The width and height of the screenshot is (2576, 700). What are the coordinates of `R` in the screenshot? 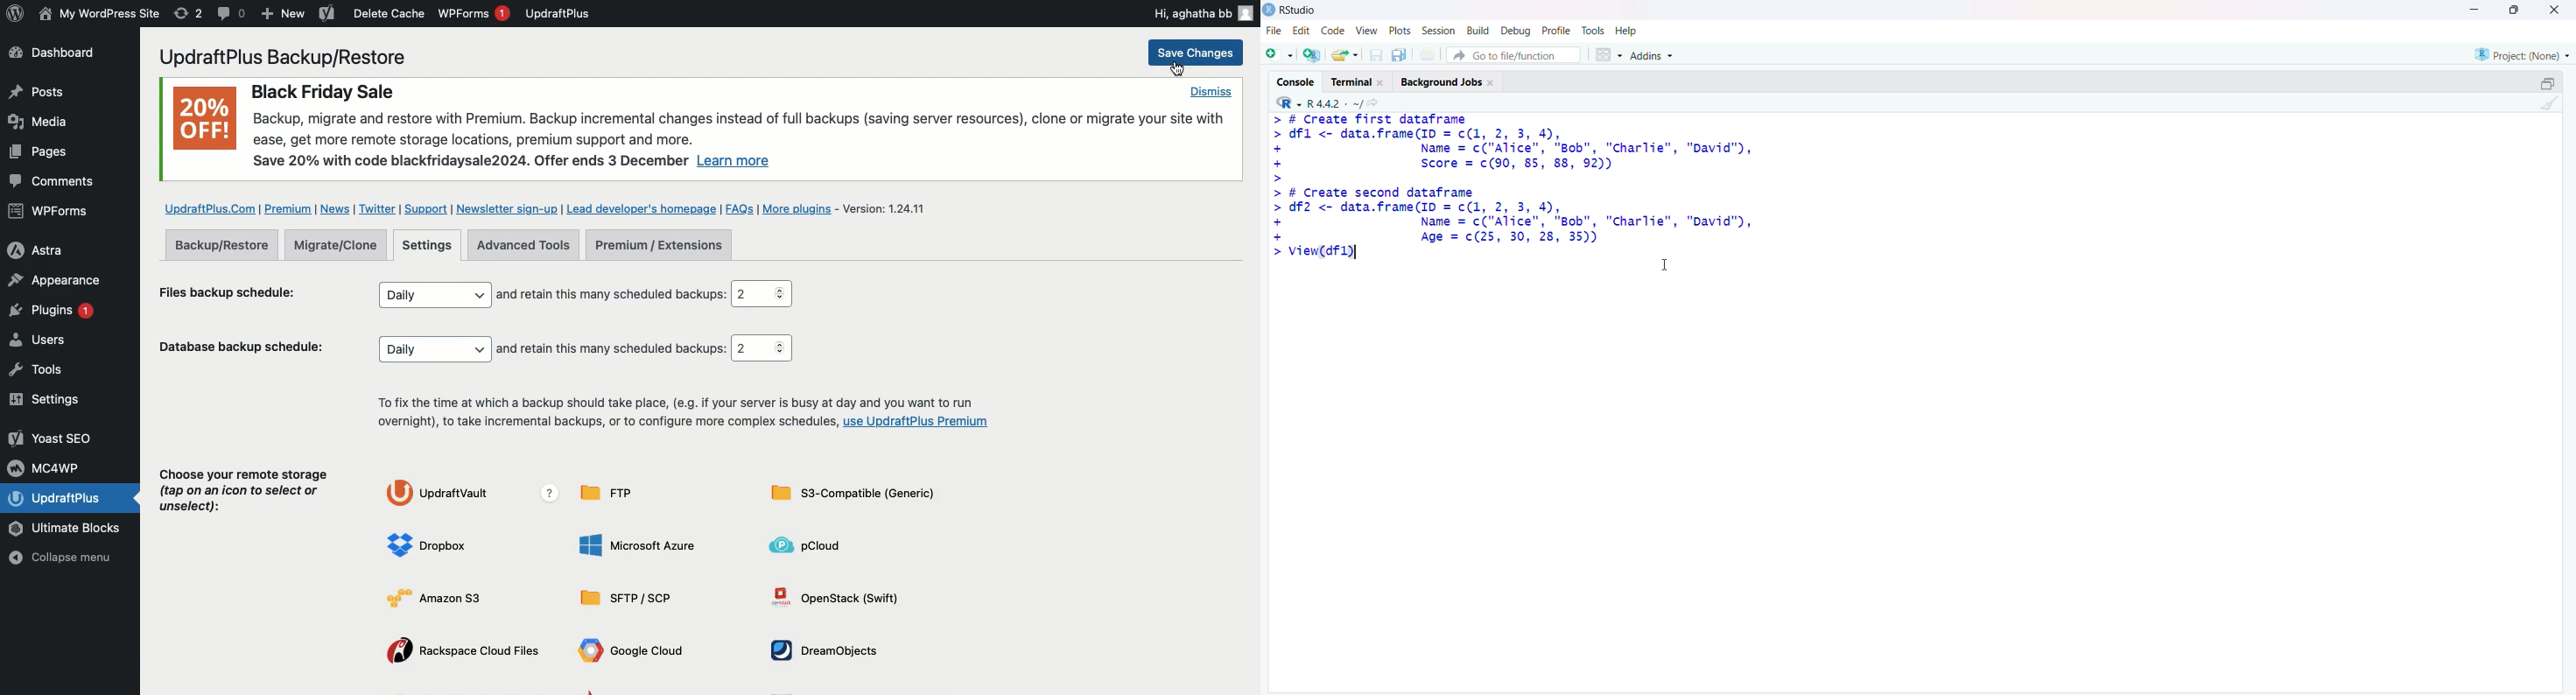 It's located at (1288, 102).